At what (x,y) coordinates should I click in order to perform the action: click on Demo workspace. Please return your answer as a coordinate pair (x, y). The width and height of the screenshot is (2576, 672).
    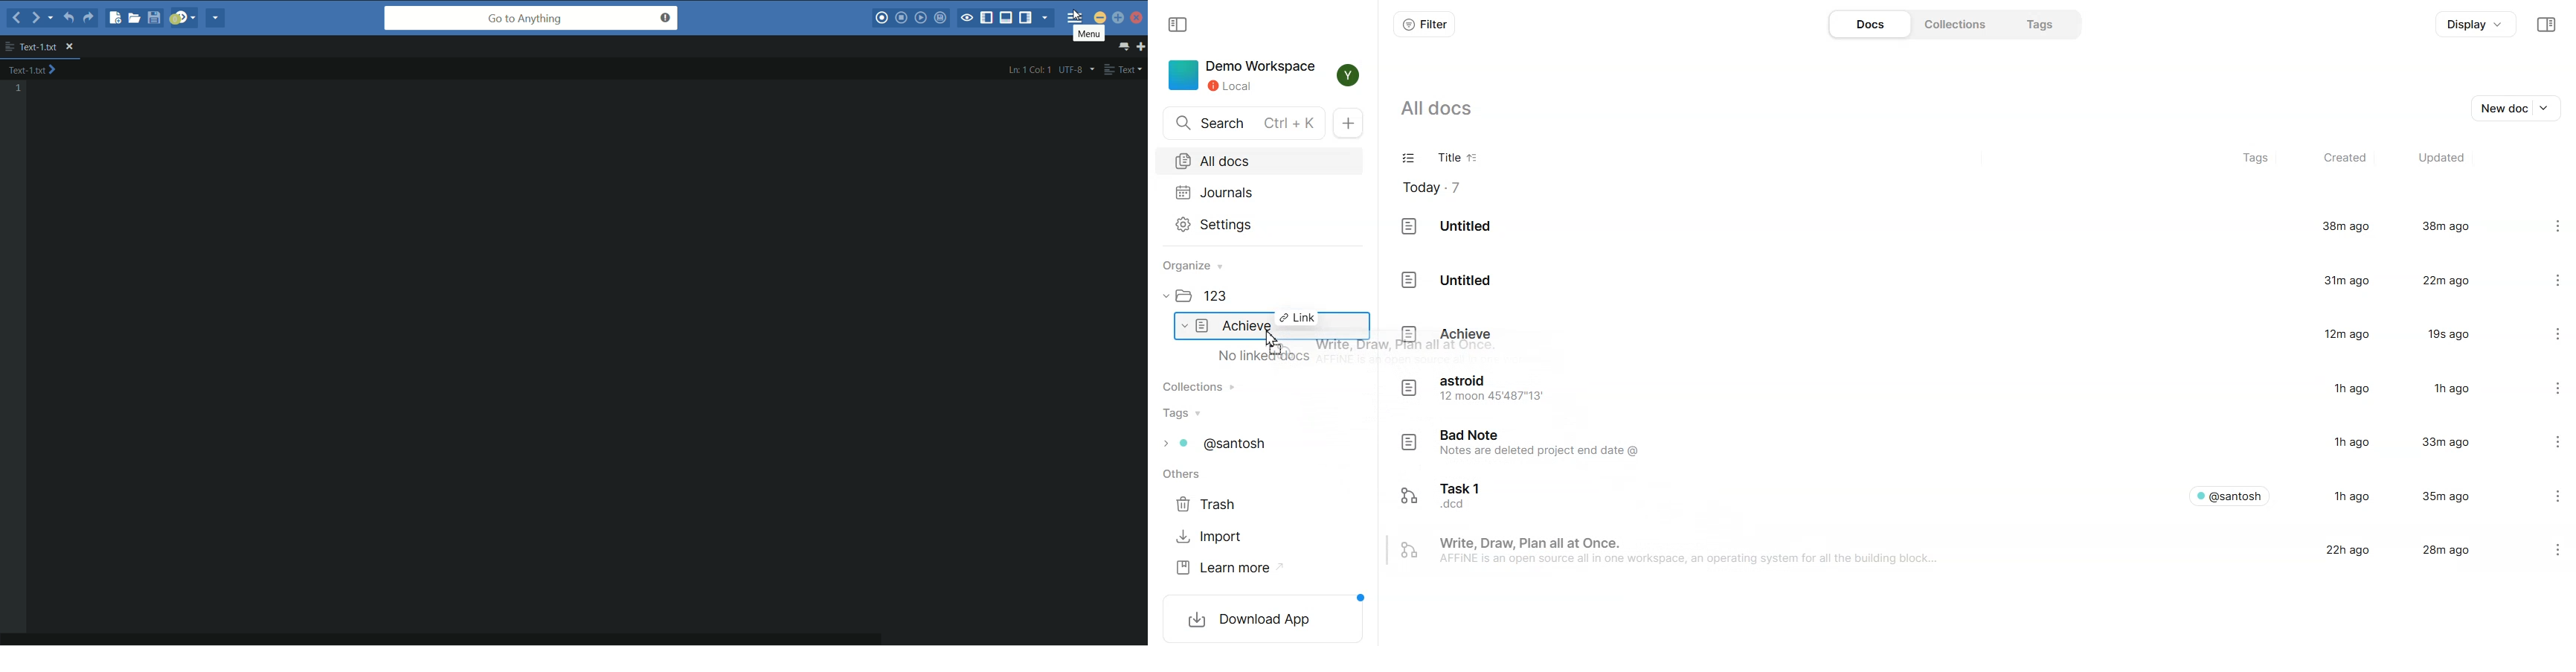
    Looking at the image, I should click on (1241, 75).